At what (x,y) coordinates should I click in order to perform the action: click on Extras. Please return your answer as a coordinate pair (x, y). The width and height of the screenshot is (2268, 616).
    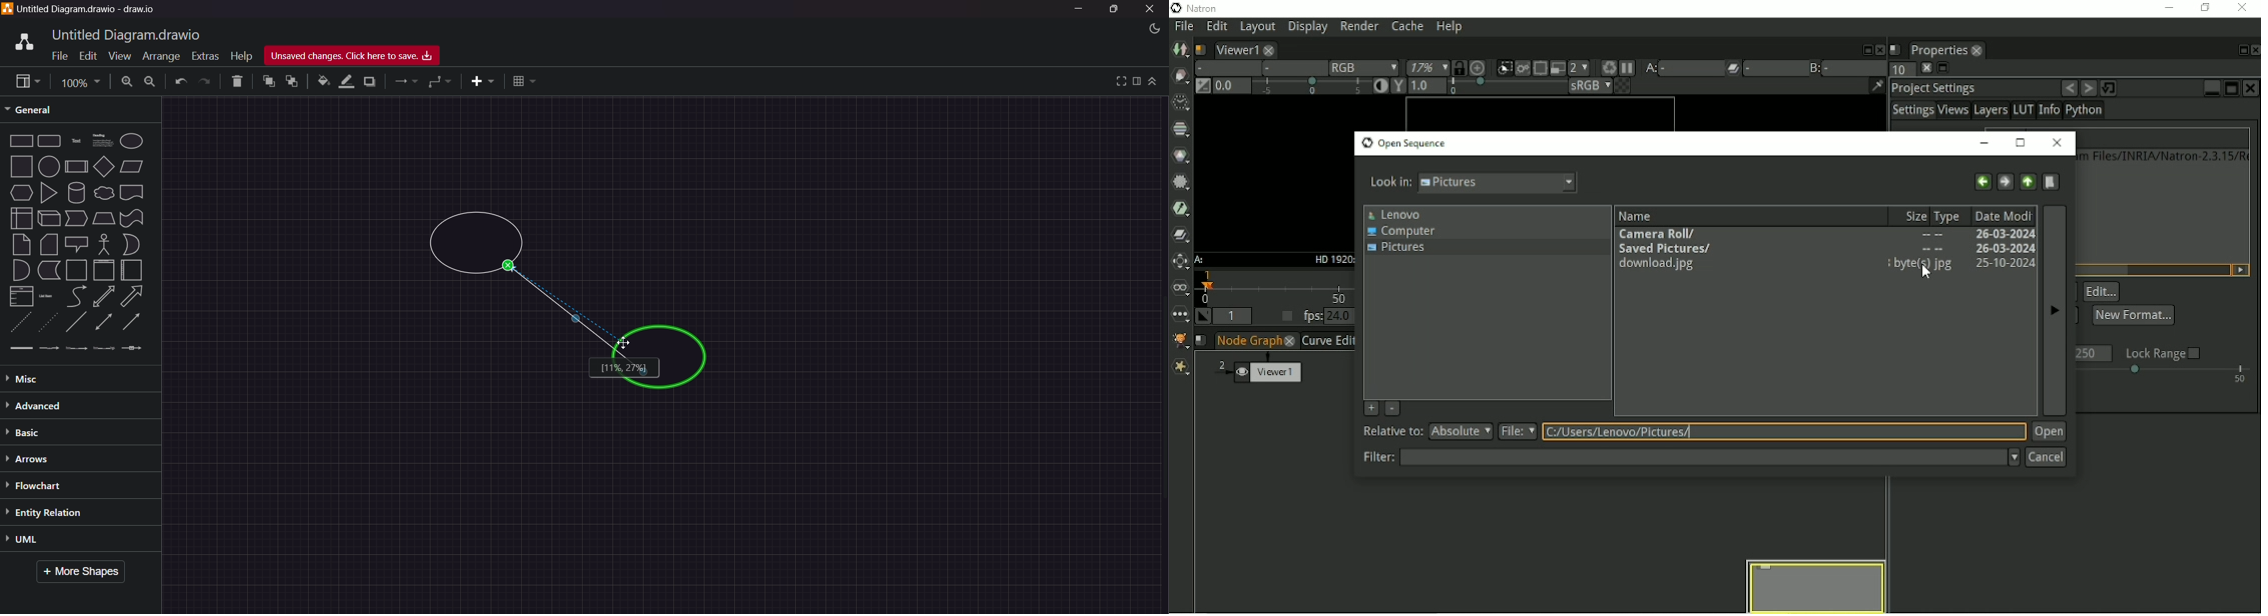
    Looking at the image, I should click on (205, 54).